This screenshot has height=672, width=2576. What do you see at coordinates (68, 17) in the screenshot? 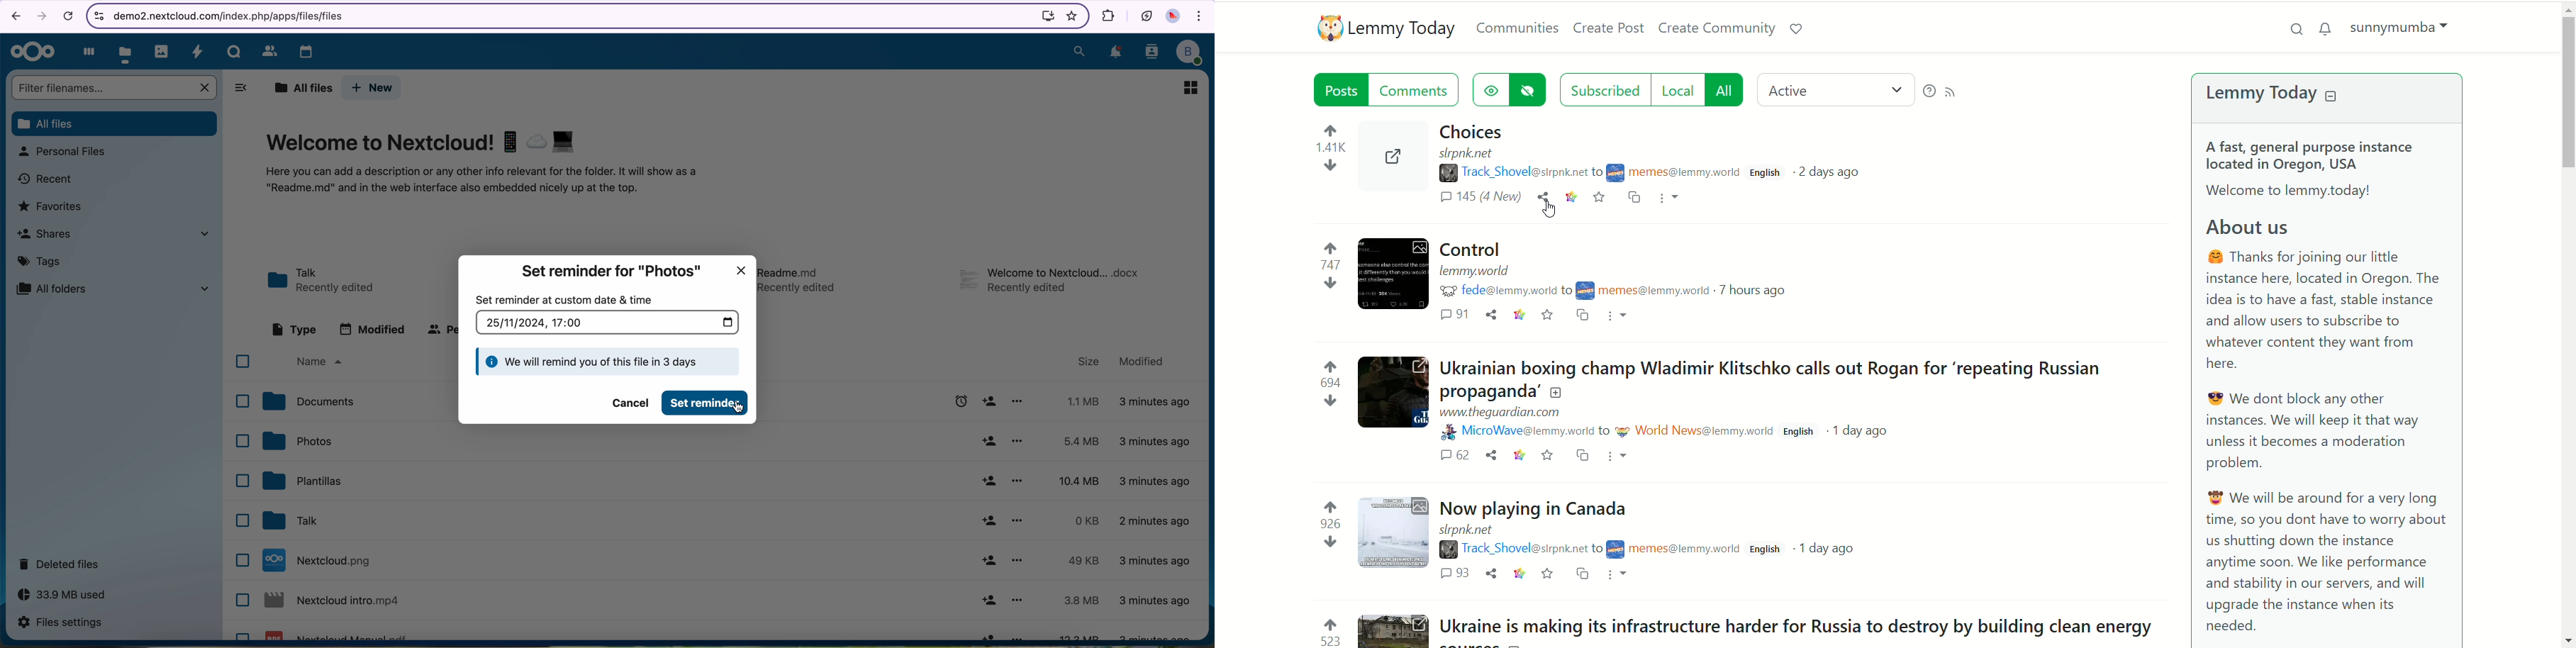
I see `cancel` at bounding box center [68, 17].